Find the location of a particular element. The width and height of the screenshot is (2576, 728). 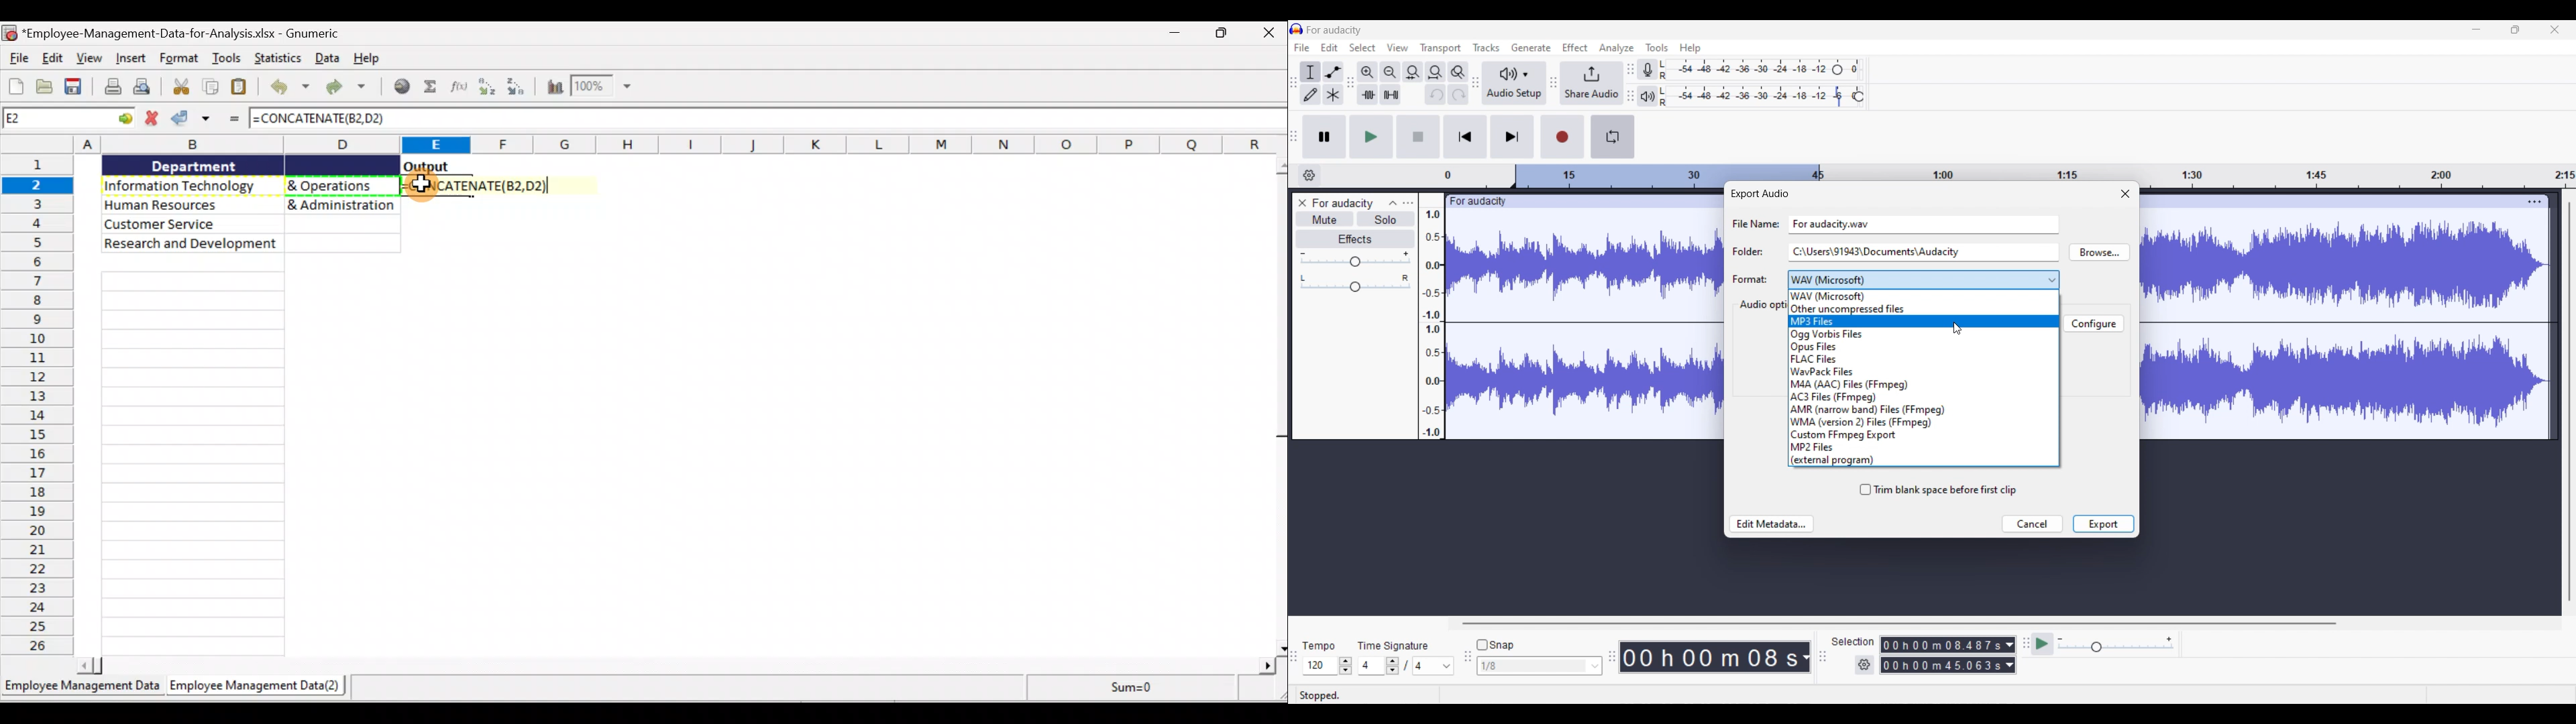

Max. time signature options is located at coordinates (1434, 666).